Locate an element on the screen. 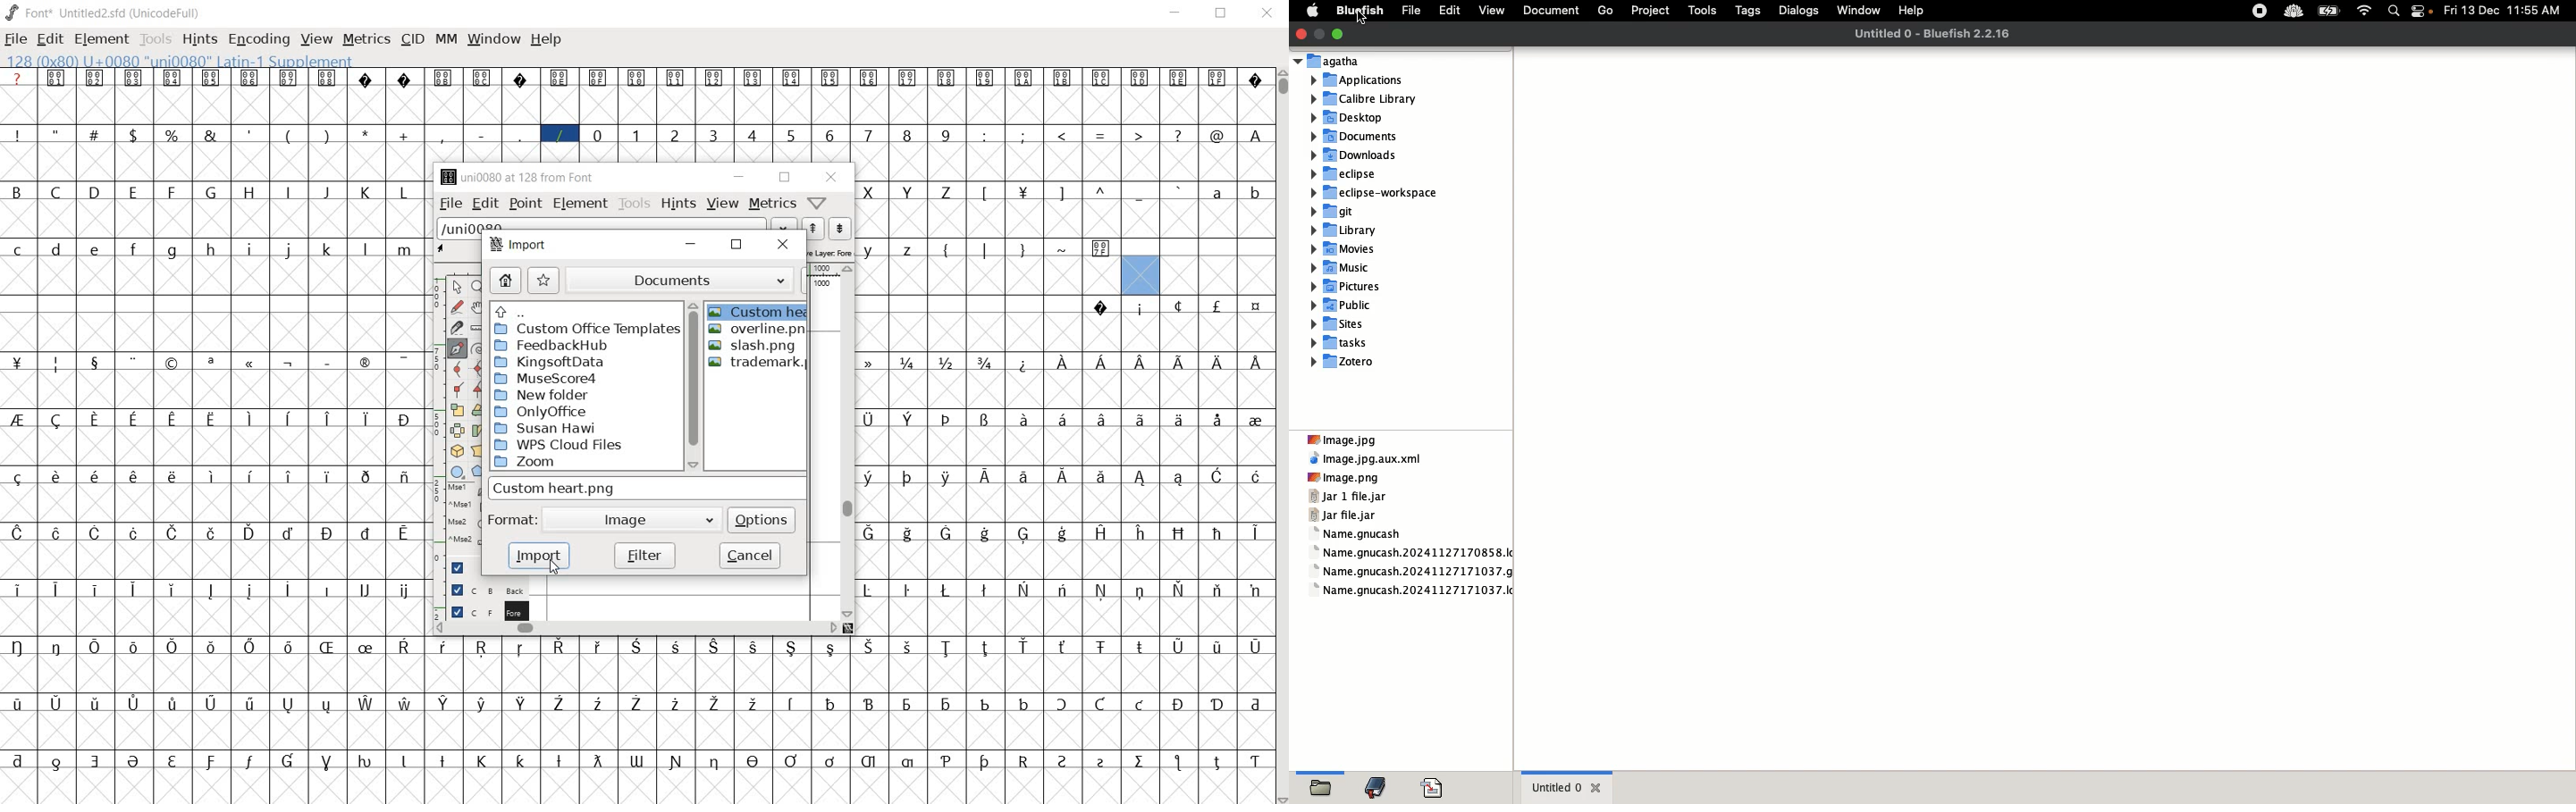  SCROLLBAR is located at coordinates (1282, 437).